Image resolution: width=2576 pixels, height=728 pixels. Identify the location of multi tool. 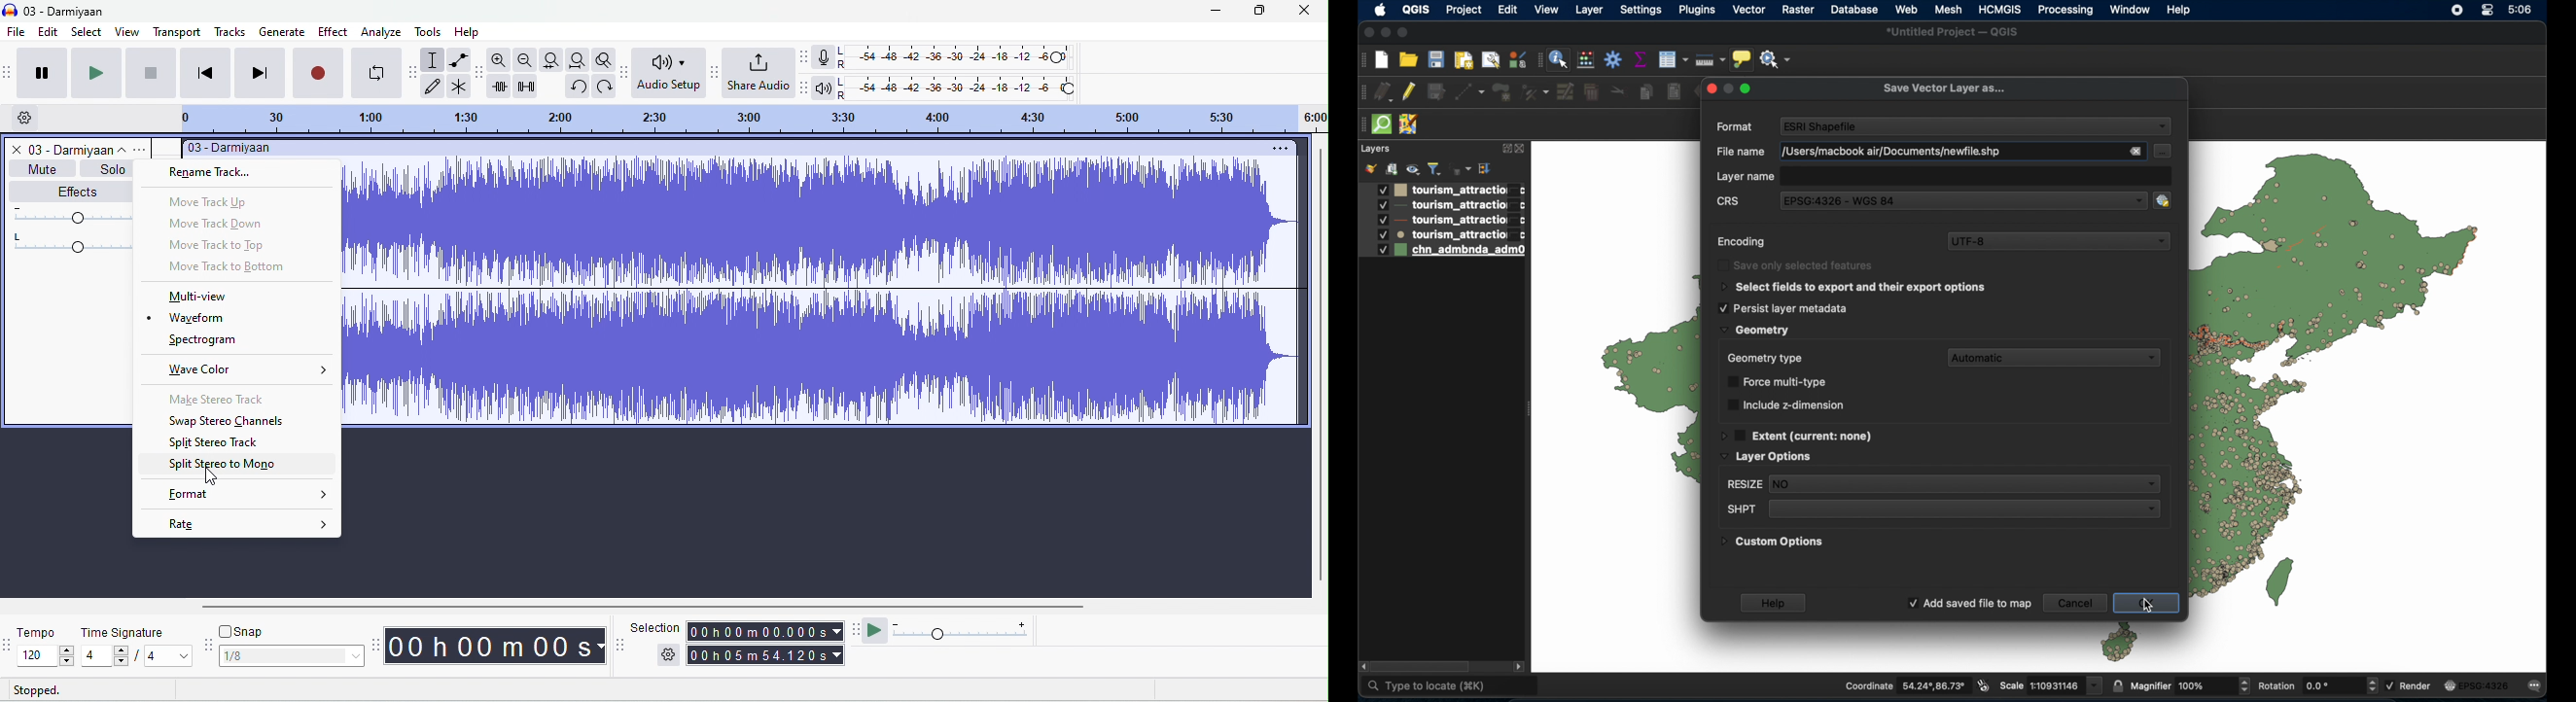
(457, 88).